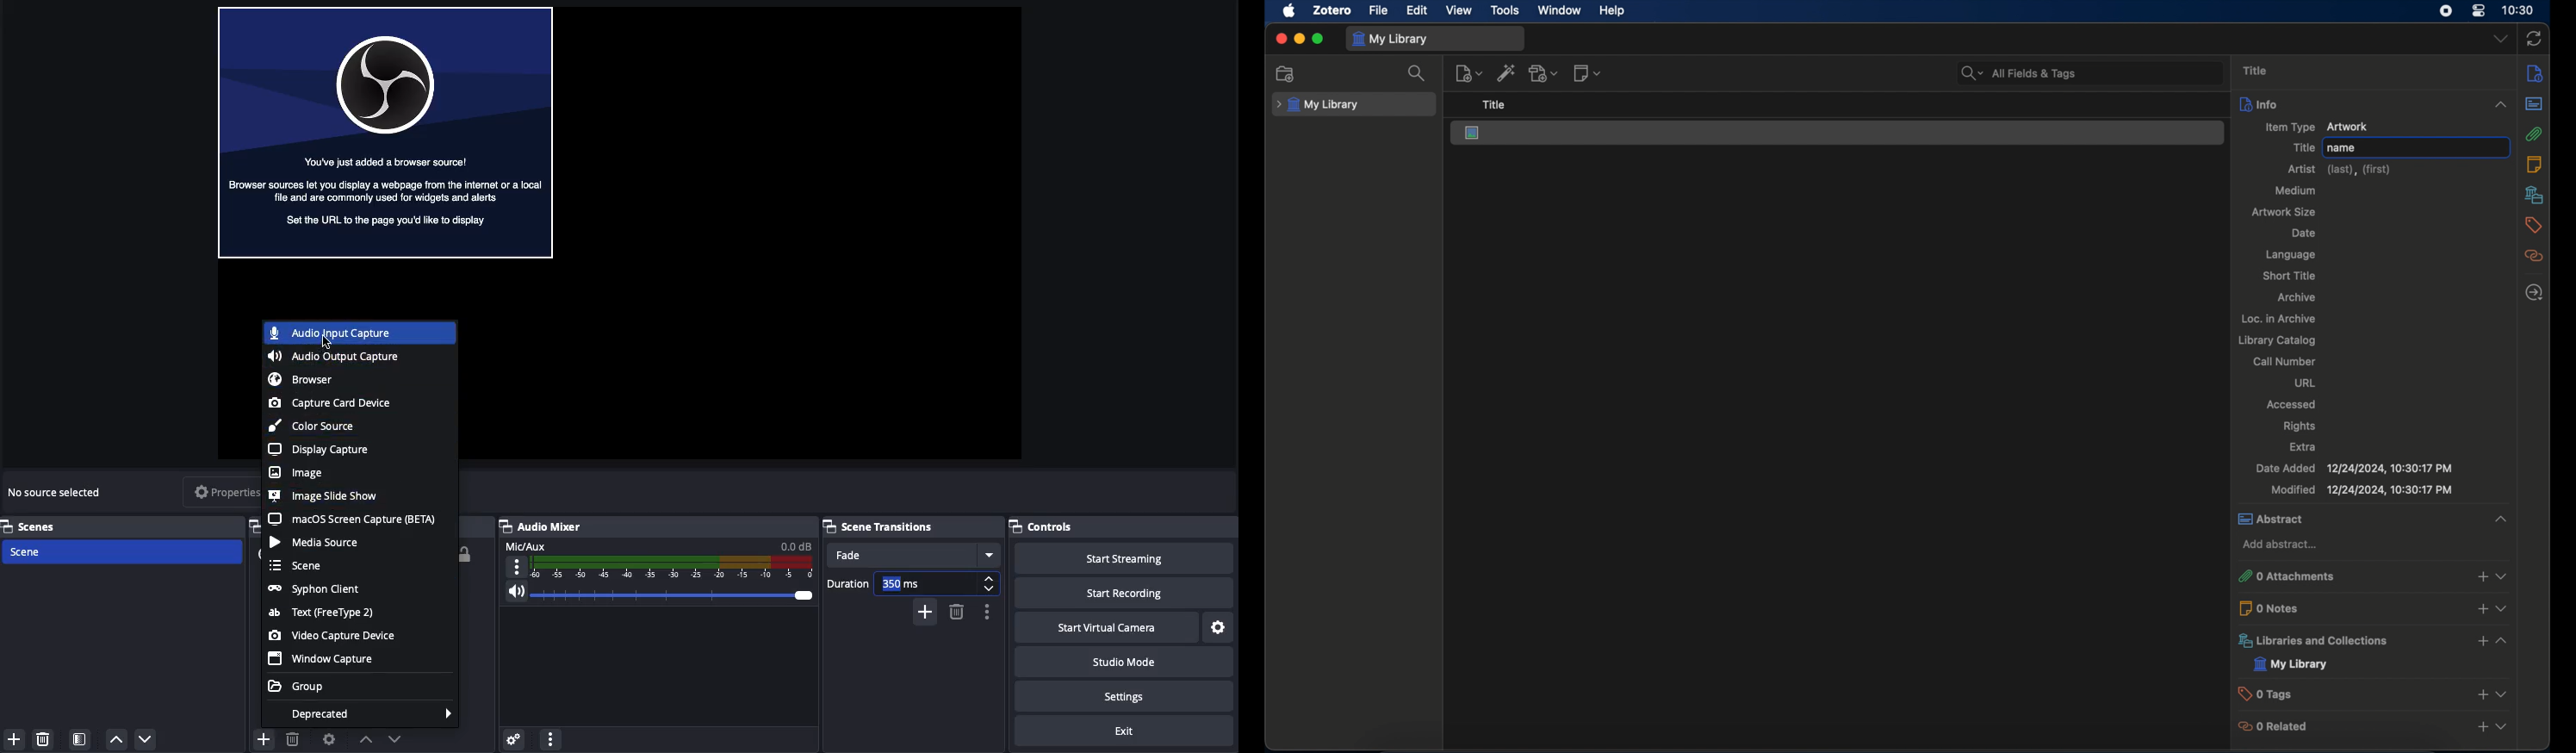 Image resolution: width=2576 pixels, height=756 pixels. I want to click on Window capture, so click(325, 660).